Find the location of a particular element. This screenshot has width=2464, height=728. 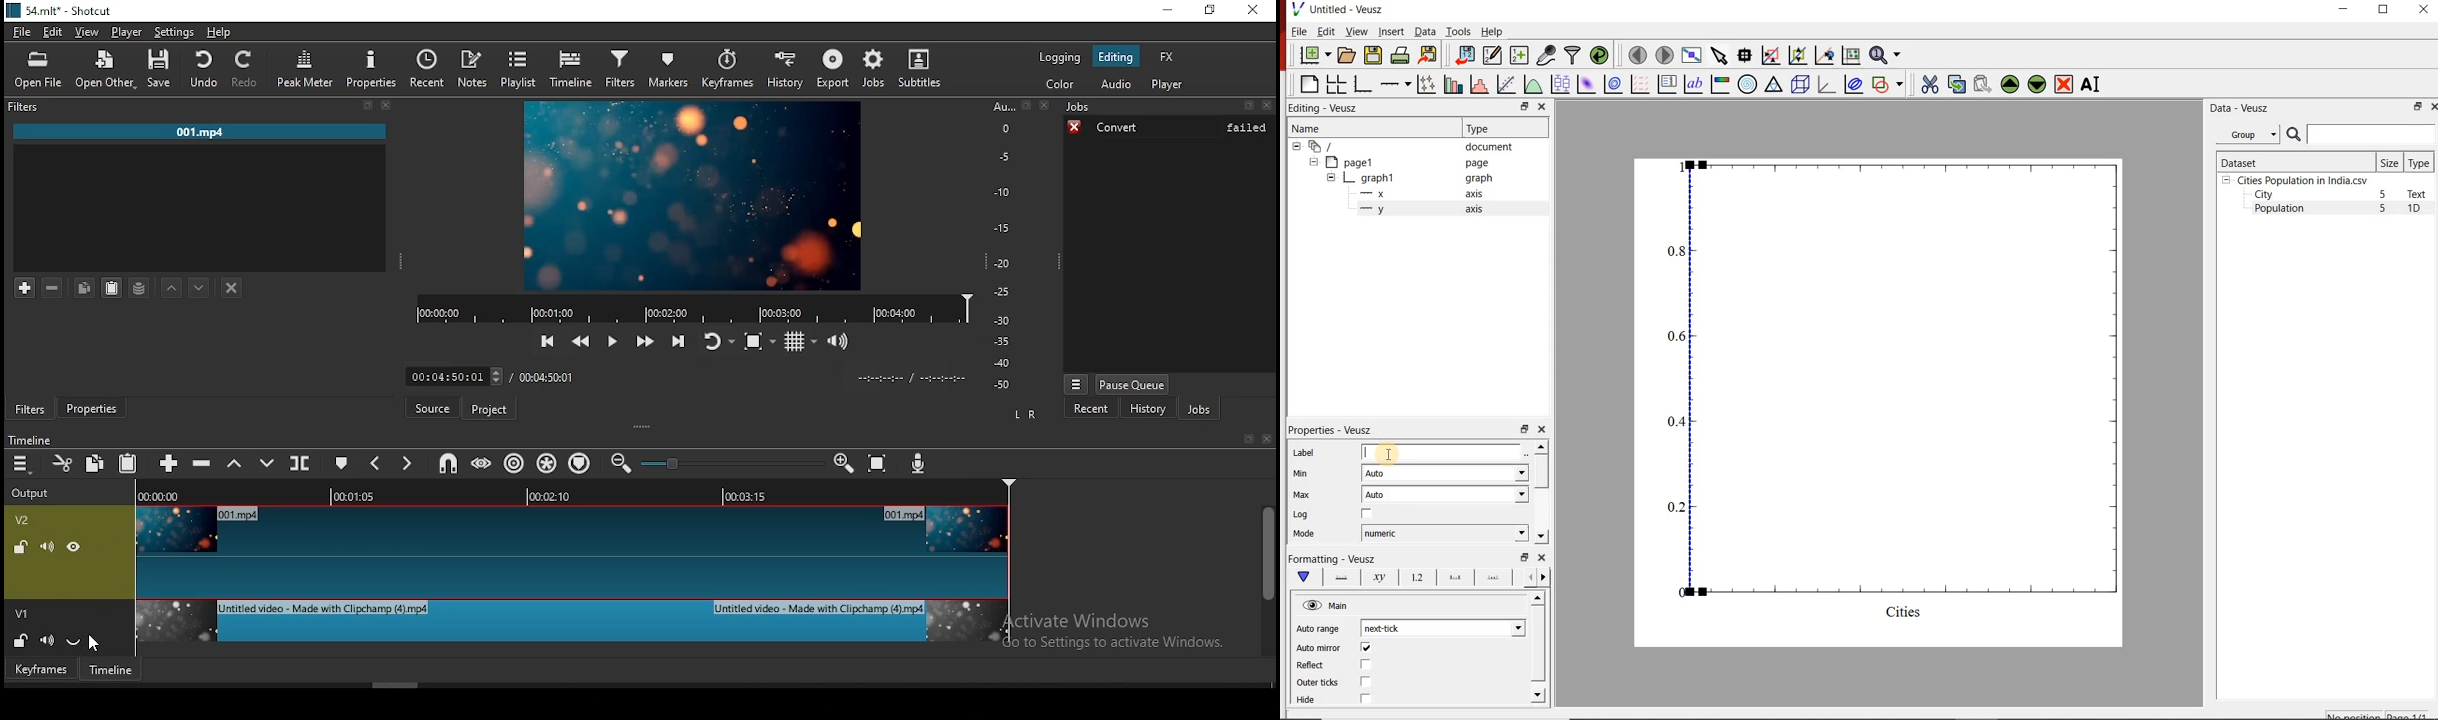

open a document is located at coordinates (1346, 55).